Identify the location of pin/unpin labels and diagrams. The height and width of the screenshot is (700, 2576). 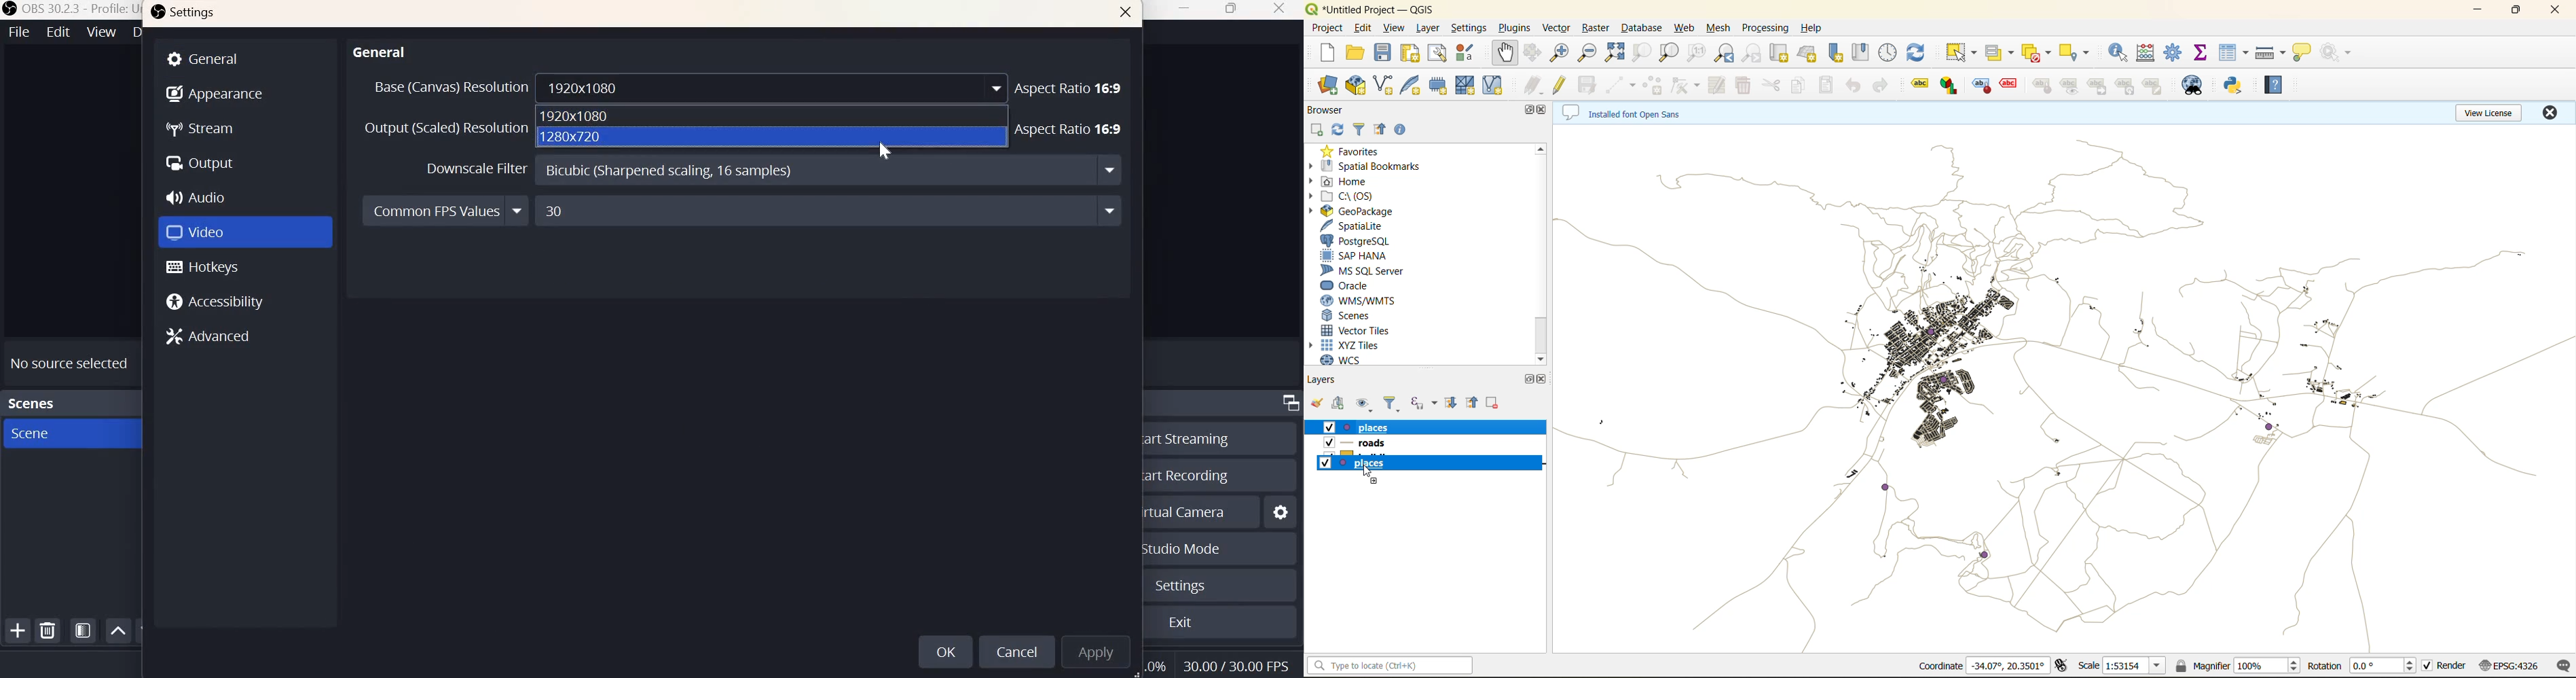
(2042, 86).